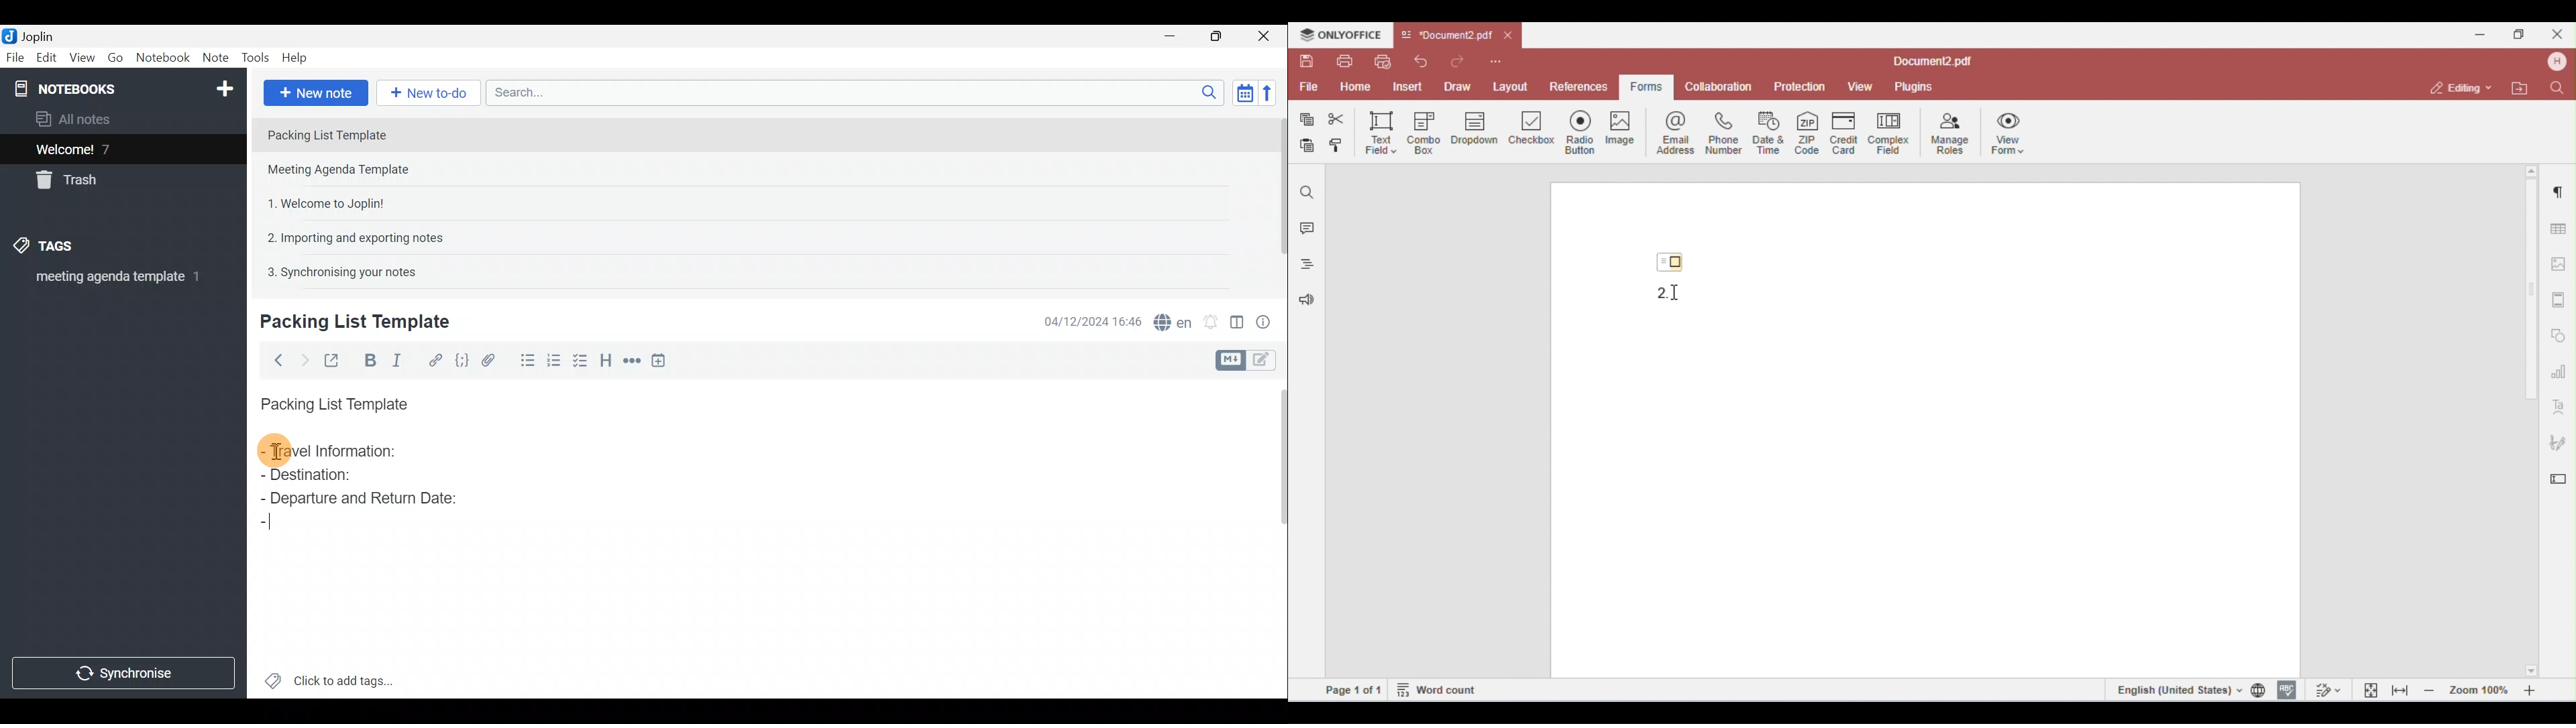 The height and width of the screenshot is (728, 2576). What do you see at coordinates (329, 677) in the screenshot?
I see `Click to add tags` at bounding box center [329, 677].